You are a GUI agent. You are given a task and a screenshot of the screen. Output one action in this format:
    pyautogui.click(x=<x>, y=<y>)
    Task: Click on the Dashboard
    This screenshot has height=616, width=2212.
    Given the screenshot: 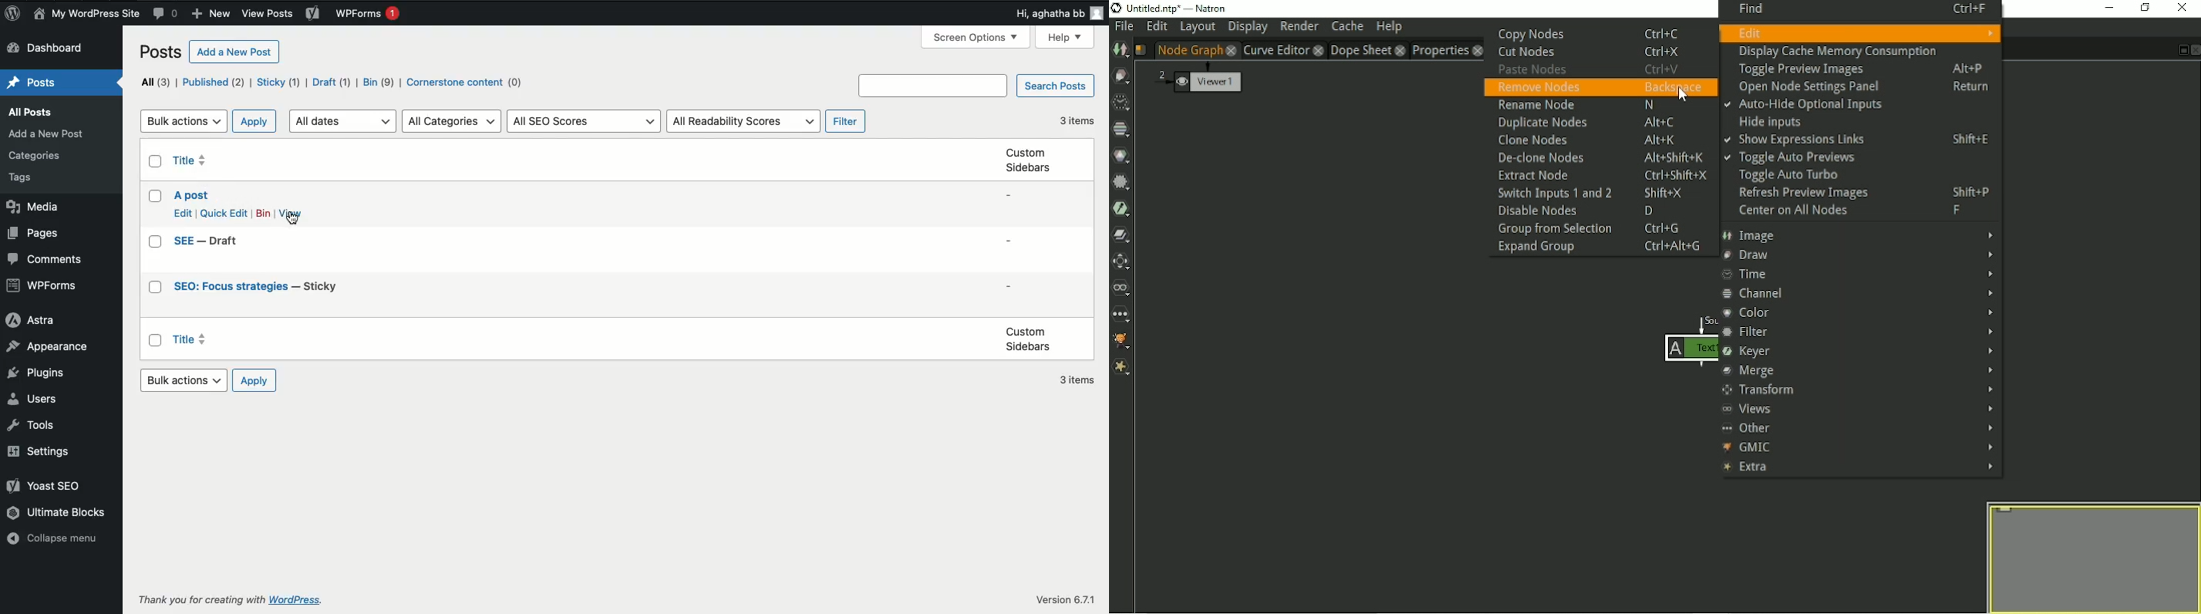 What is the action you would take?
    pyautogui.click(x=52, y=49)
    